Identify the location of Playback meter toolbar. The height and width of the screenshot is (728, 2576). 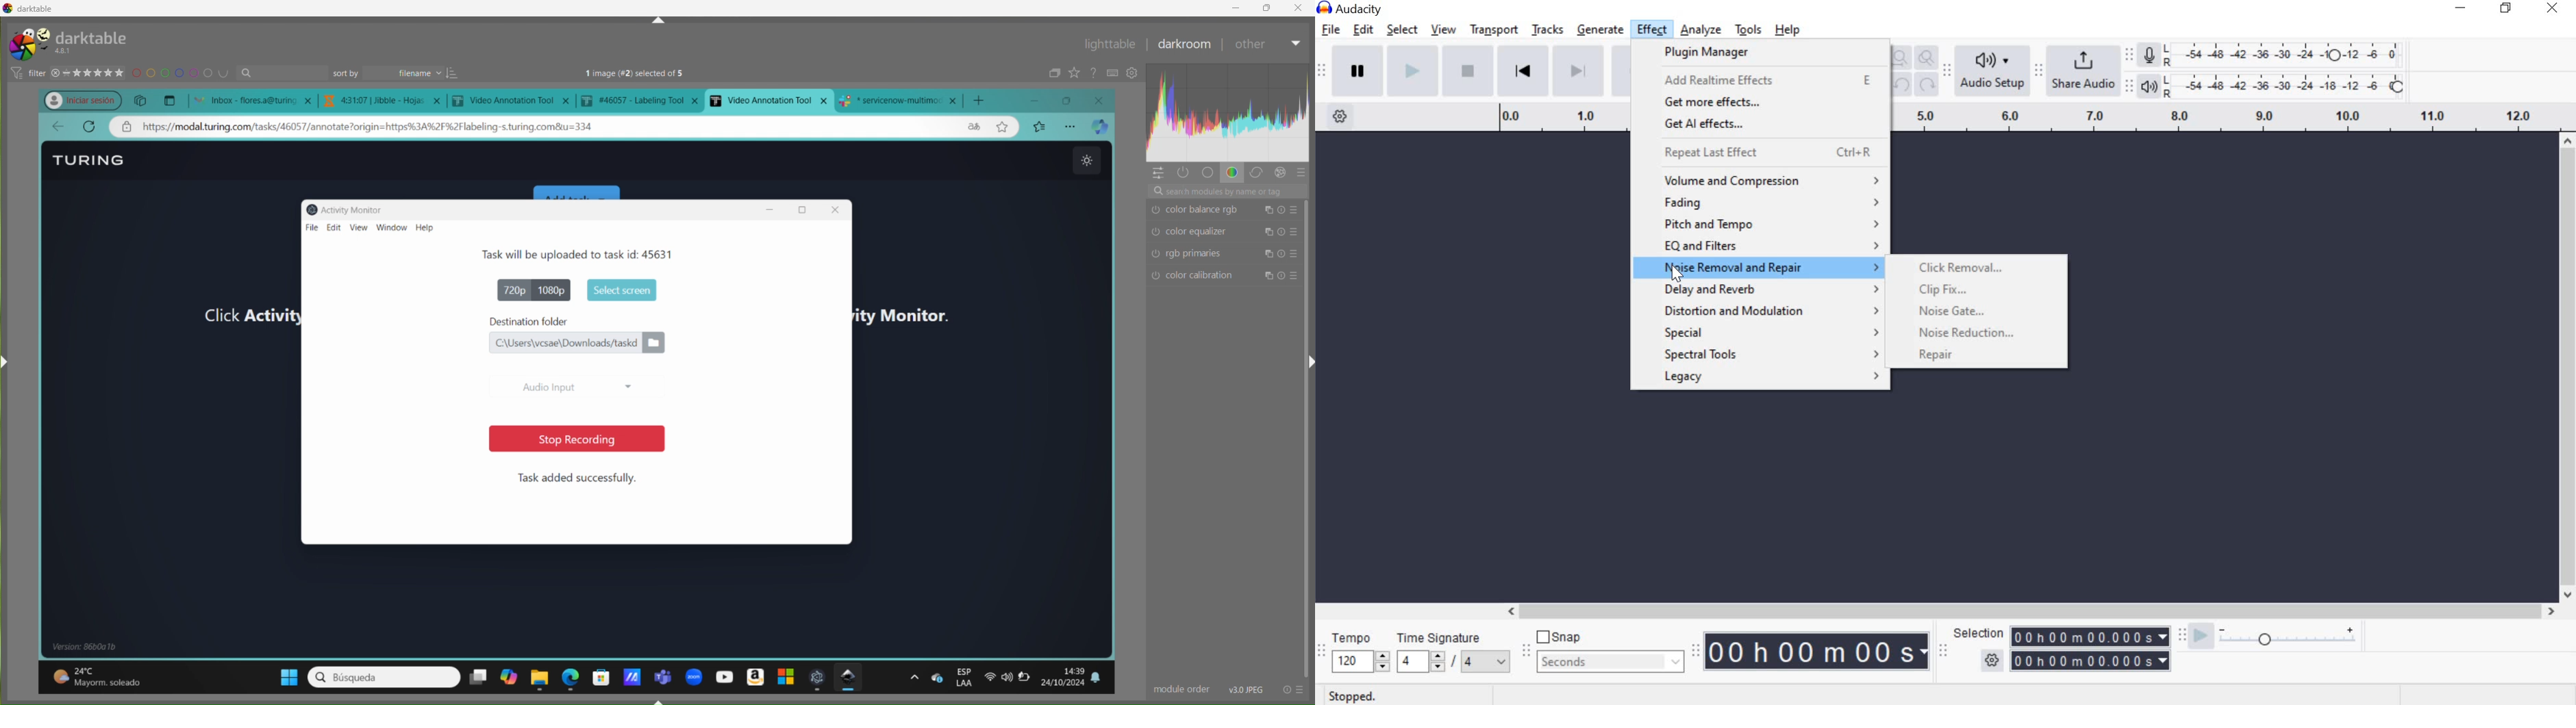
(2127, 85).